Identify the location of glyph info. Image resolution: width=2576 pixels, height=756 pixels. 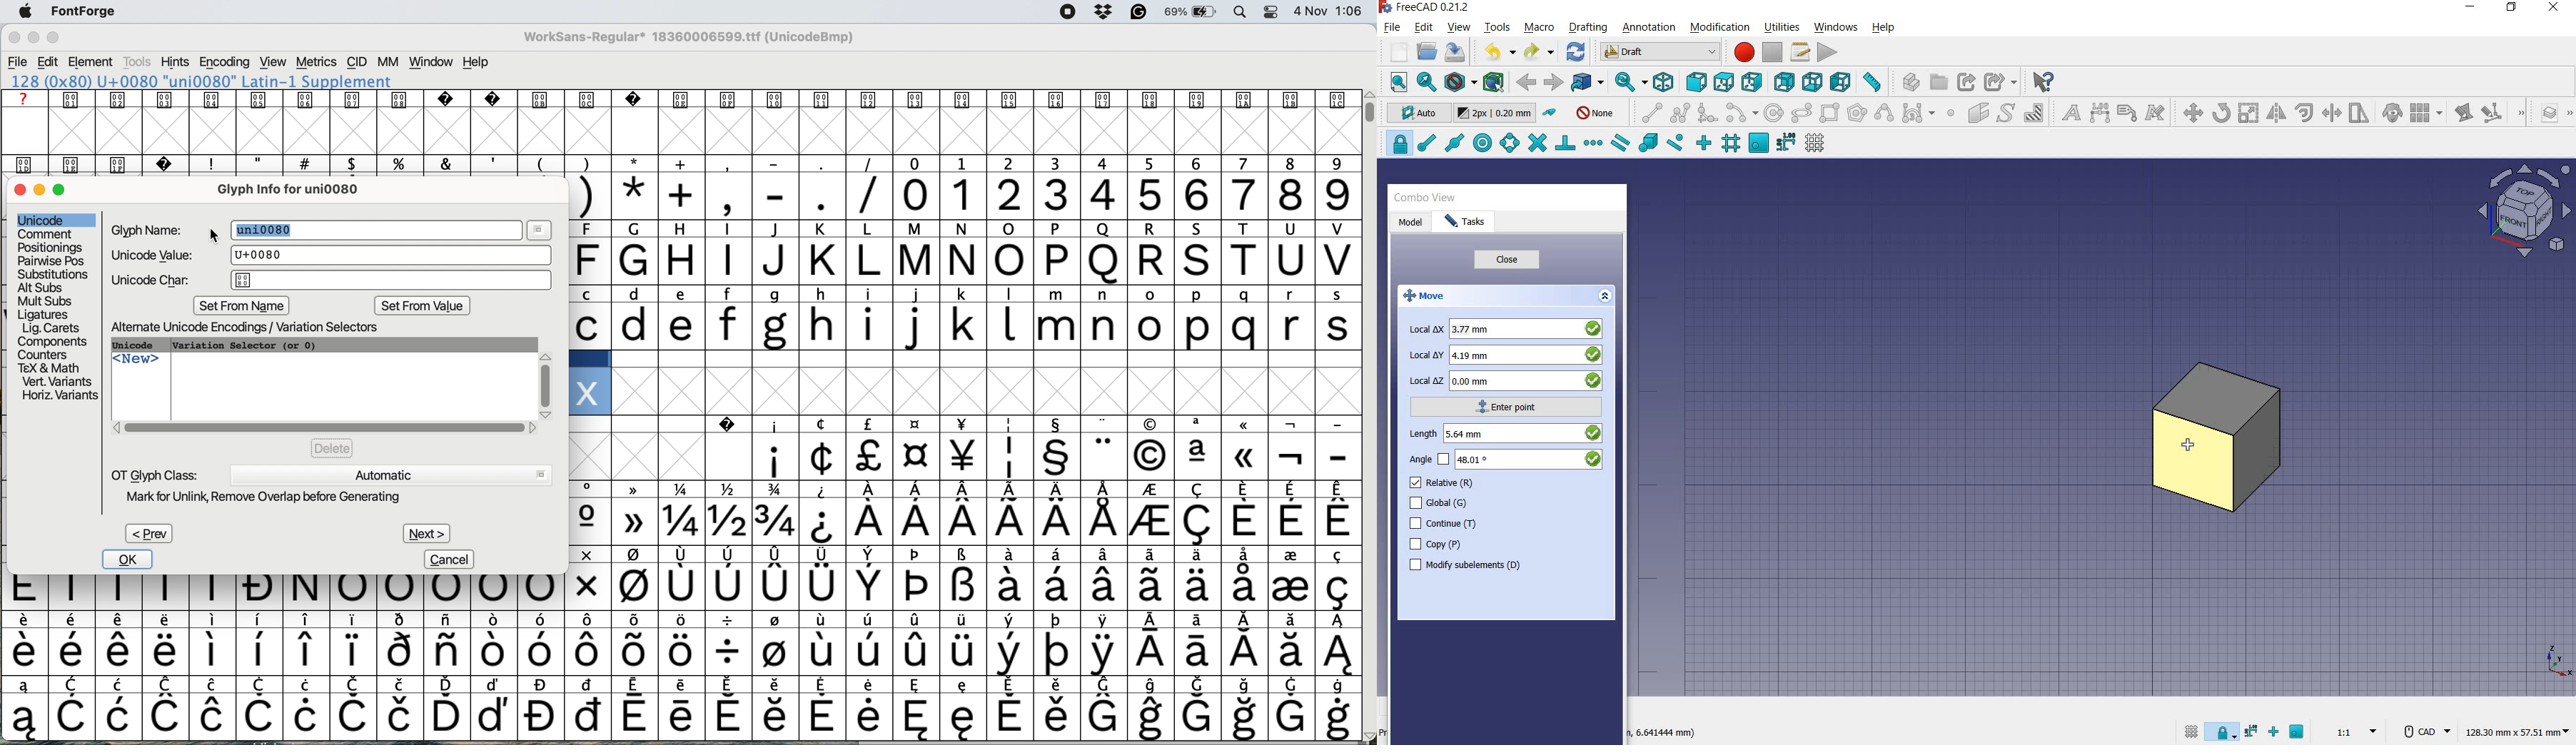
(298, 189).